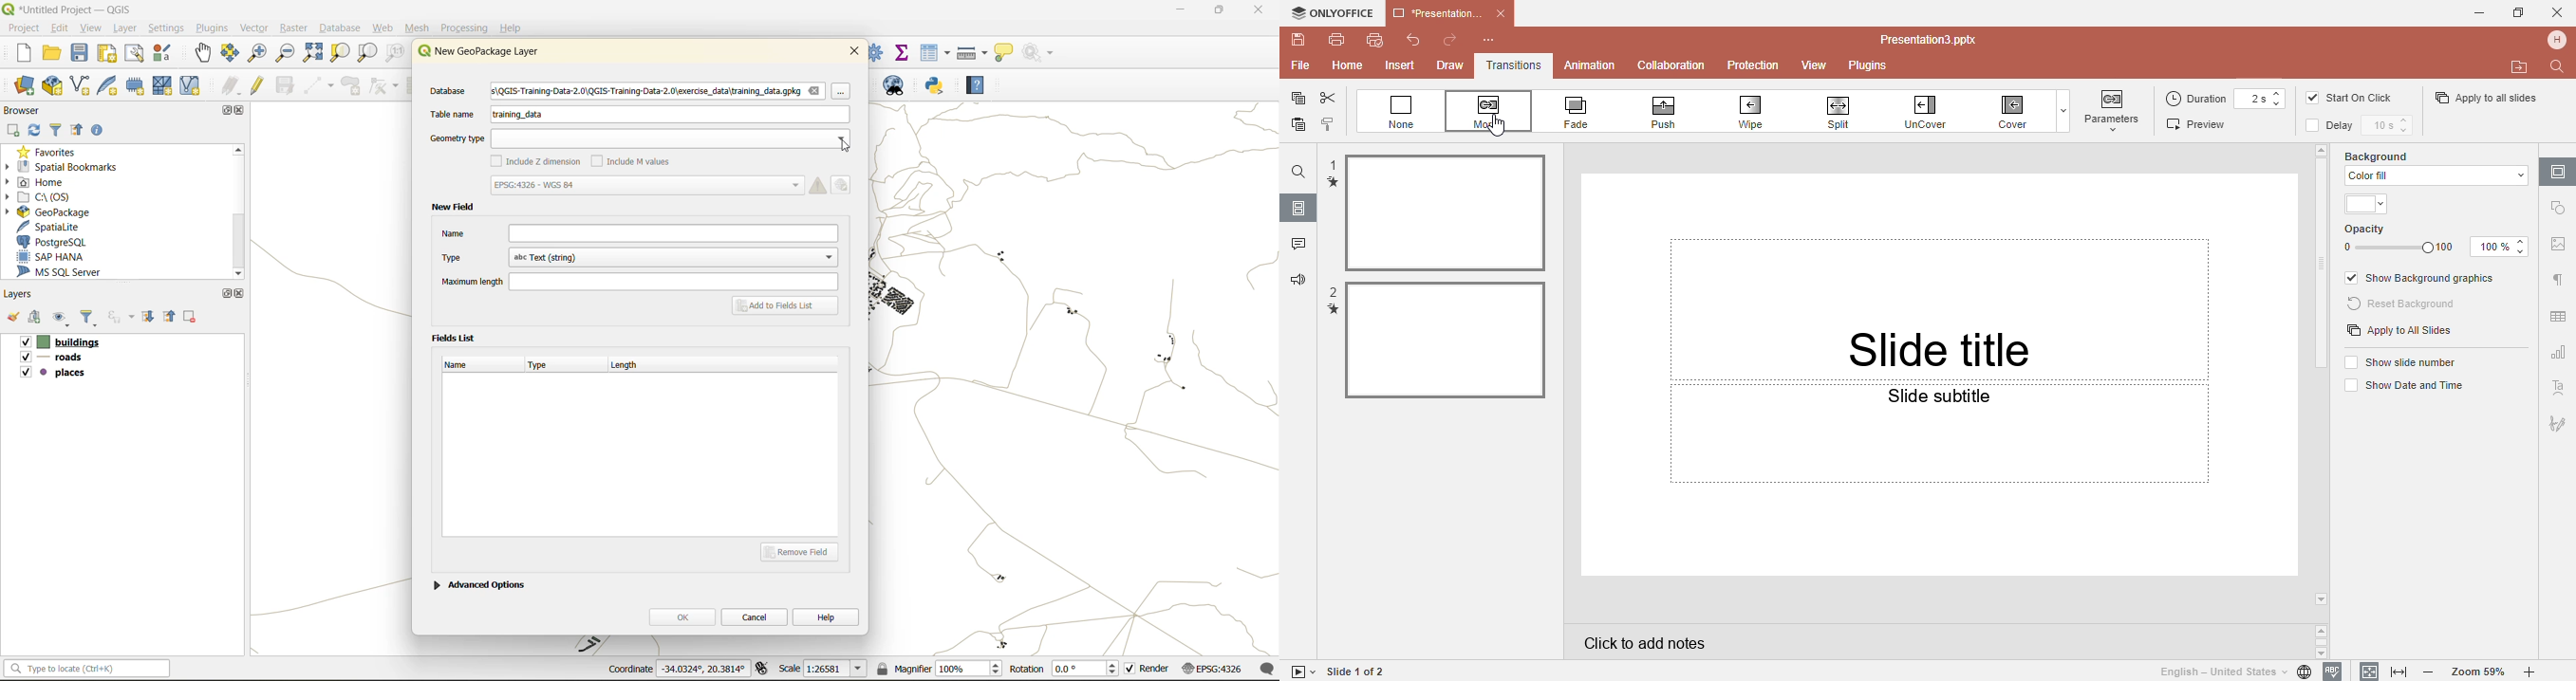  What do you see at coordinates (819, 185) in the screenshot?
I see `Warning` at bounding box center [819, 185].